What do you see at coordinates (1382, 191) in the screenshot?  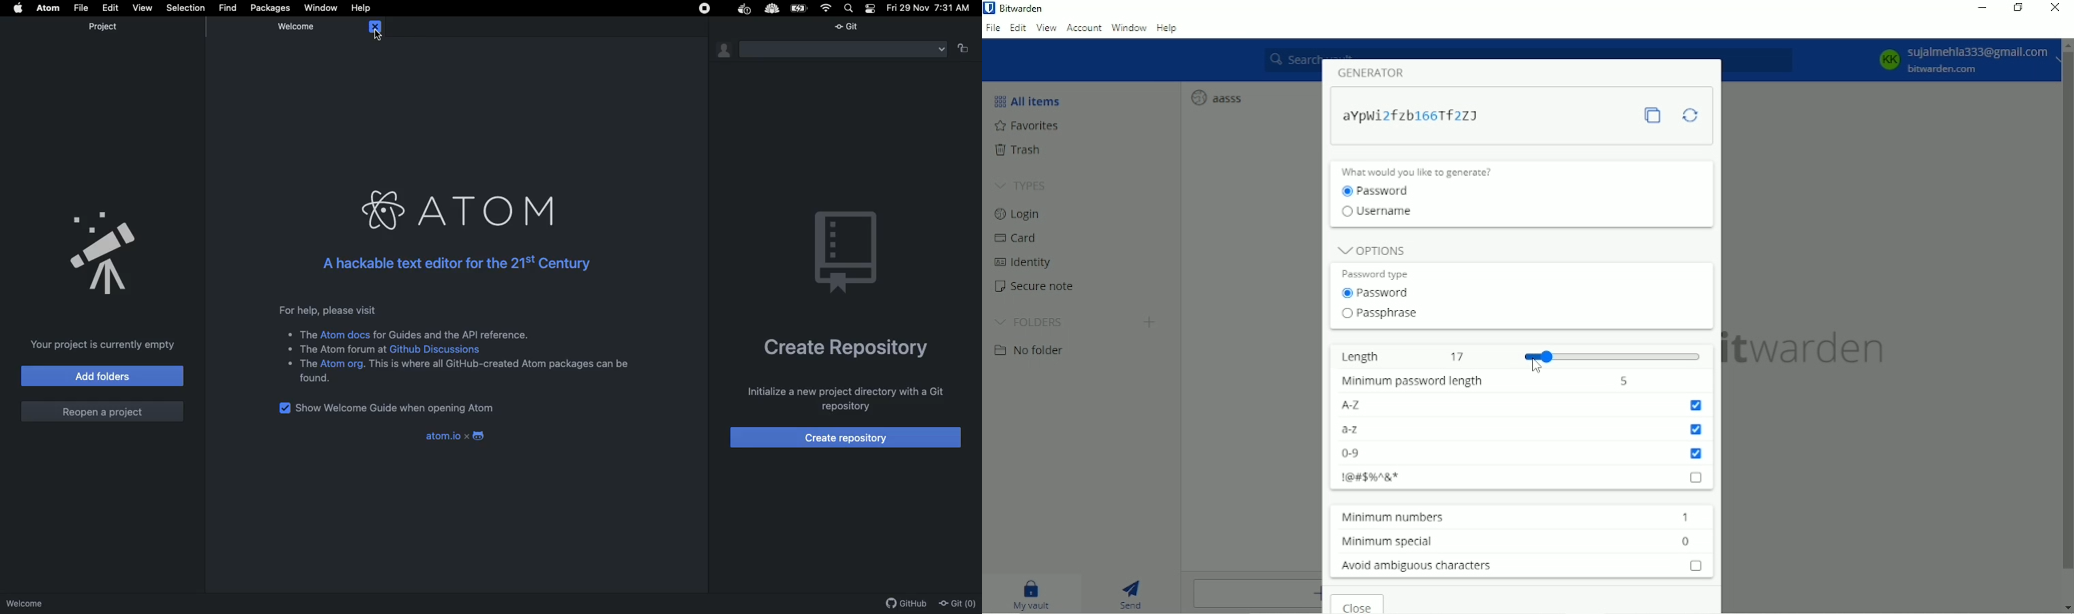 I see `Password` at bounding box center [1382, 191].